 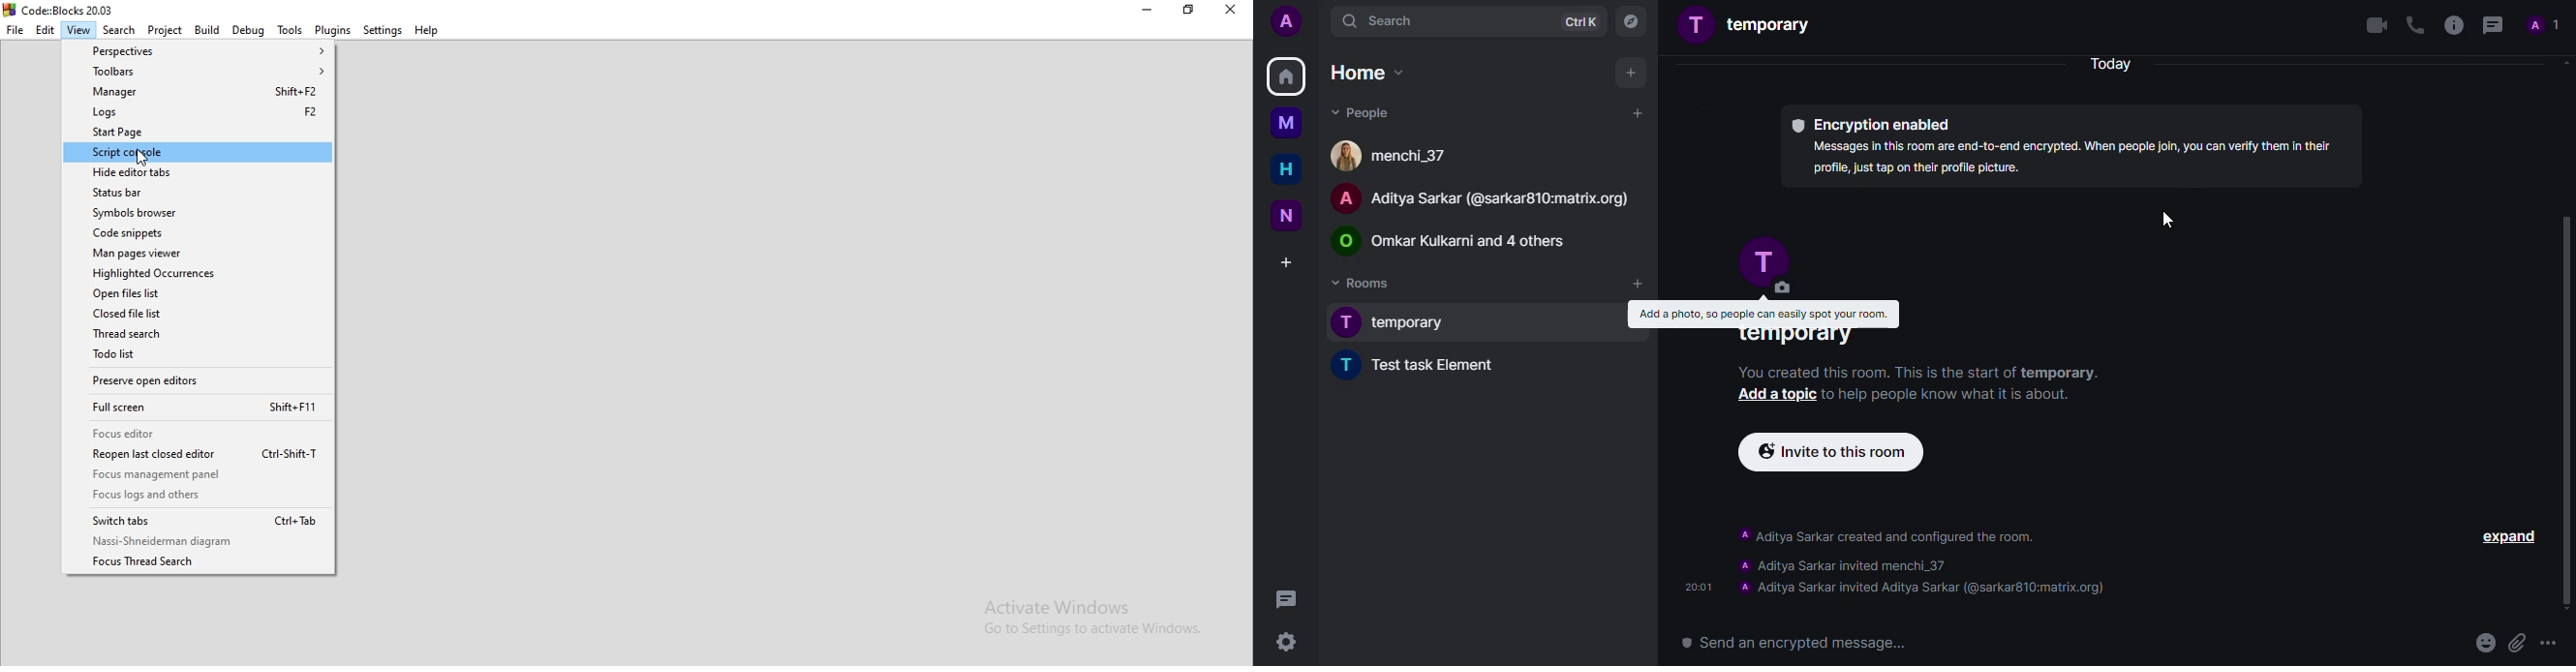 I want to click on new, so click(x=1283, y=214).